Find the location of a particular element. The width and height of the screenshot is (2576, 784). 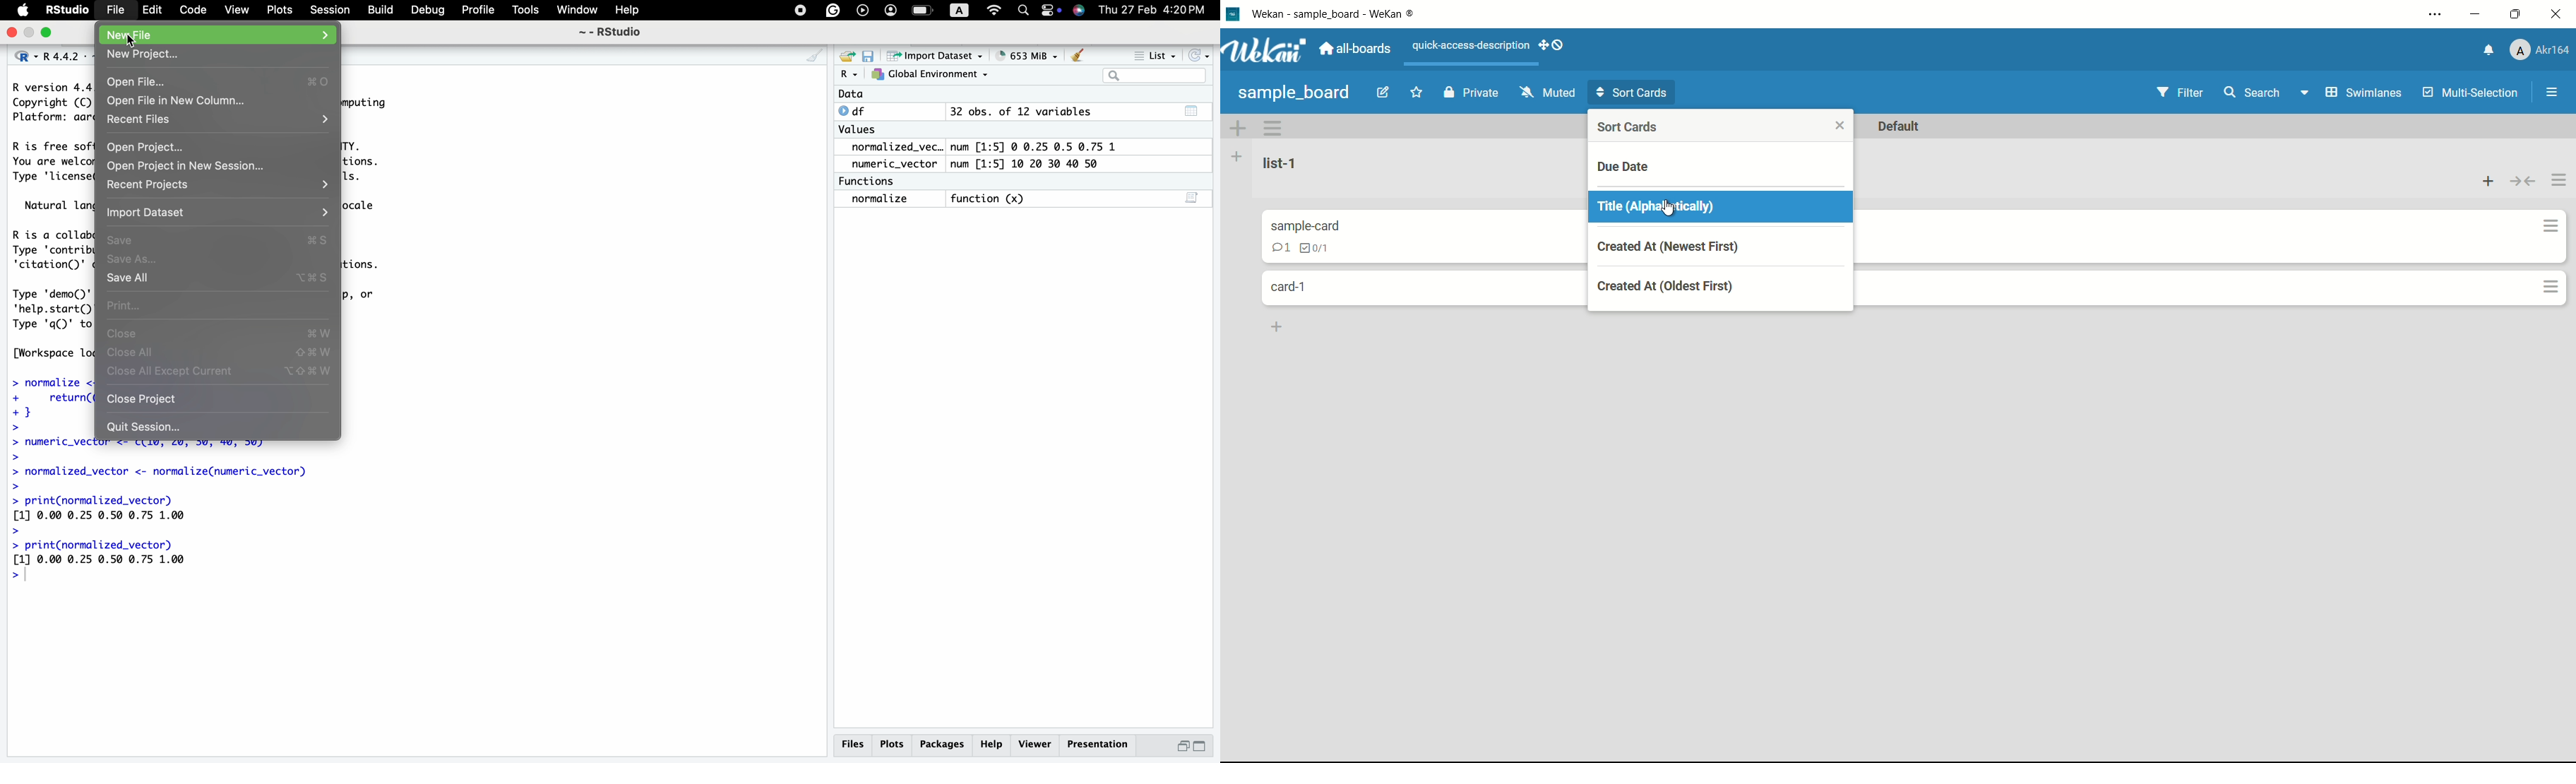

Close Project is located at coordinates (142, 398).